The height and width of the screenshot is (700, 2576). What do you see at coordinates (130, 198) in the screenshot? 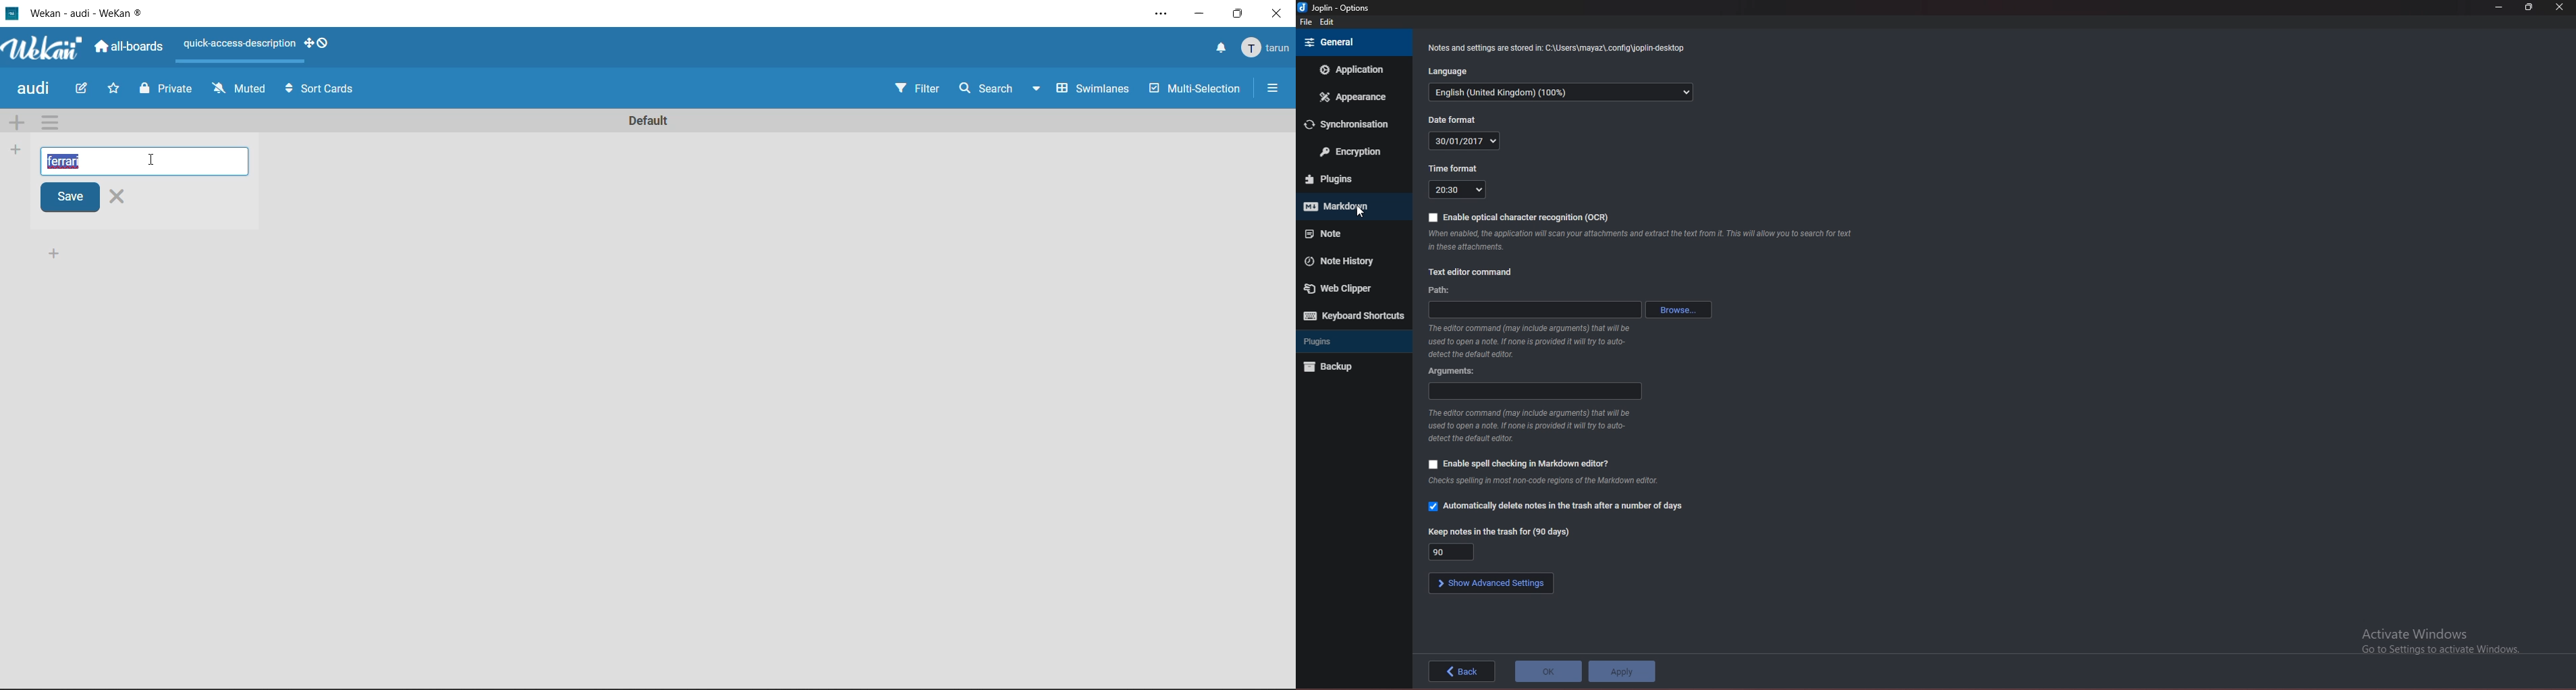
I see `Close` at bounding box center [130, 198].